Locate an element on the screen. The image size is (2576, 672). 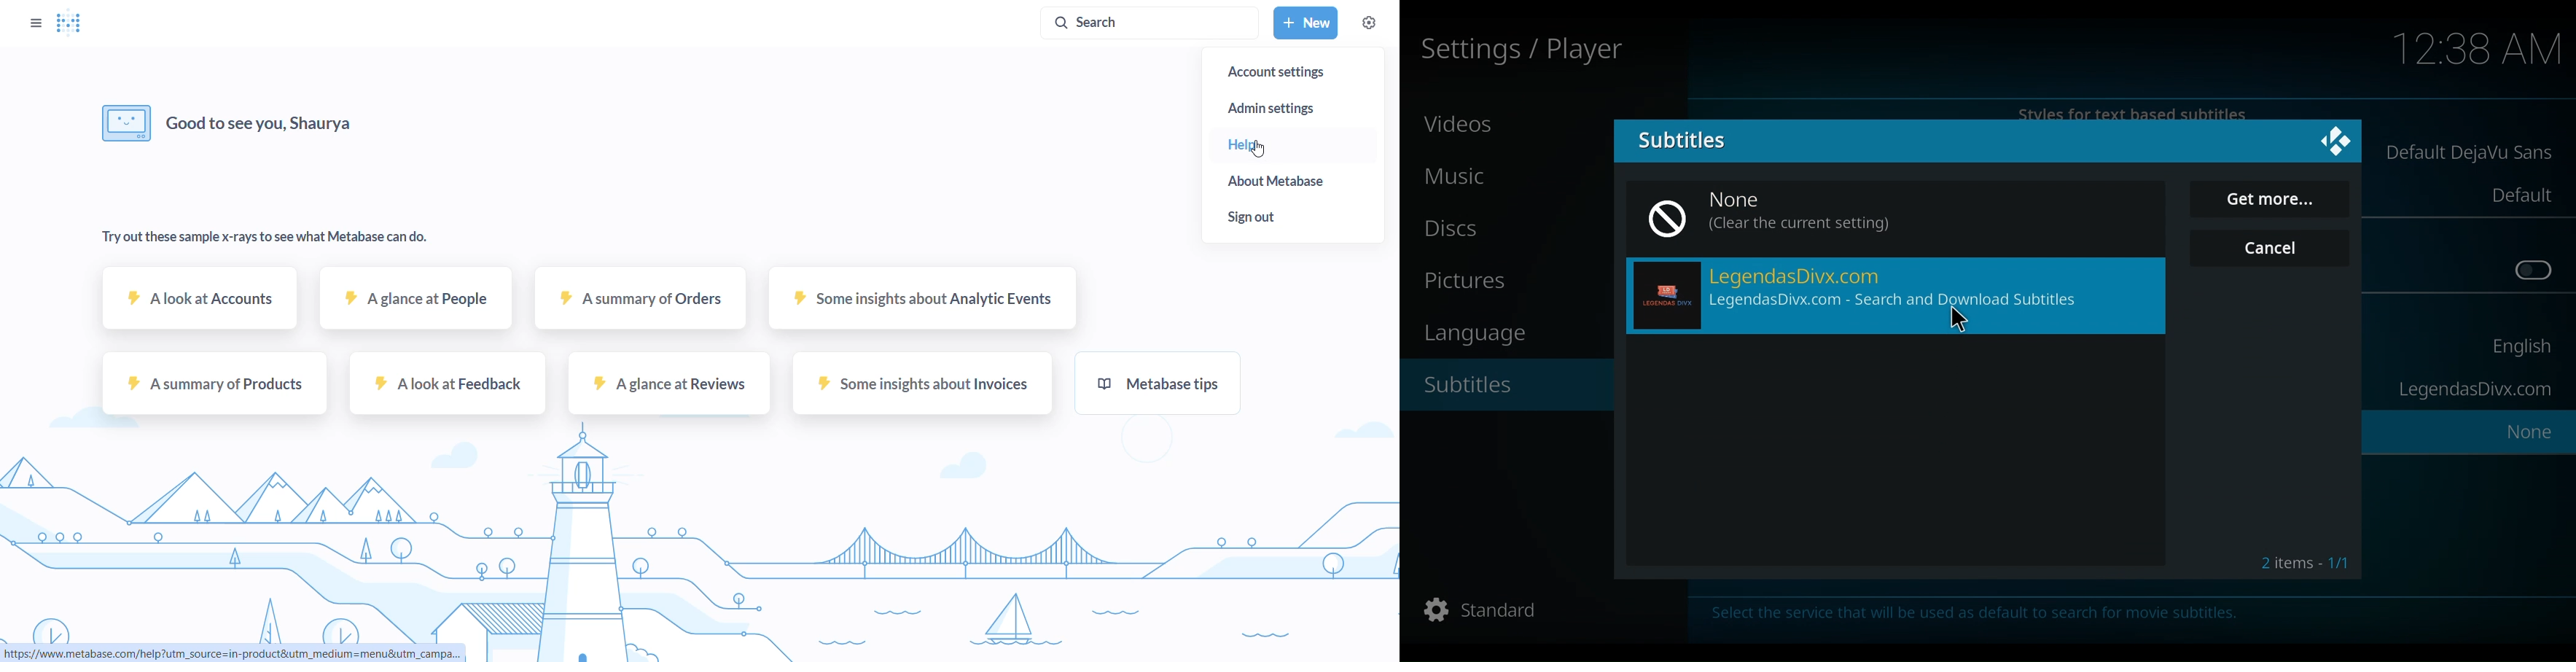
Subtitles is located at coordinates (1483, 385).